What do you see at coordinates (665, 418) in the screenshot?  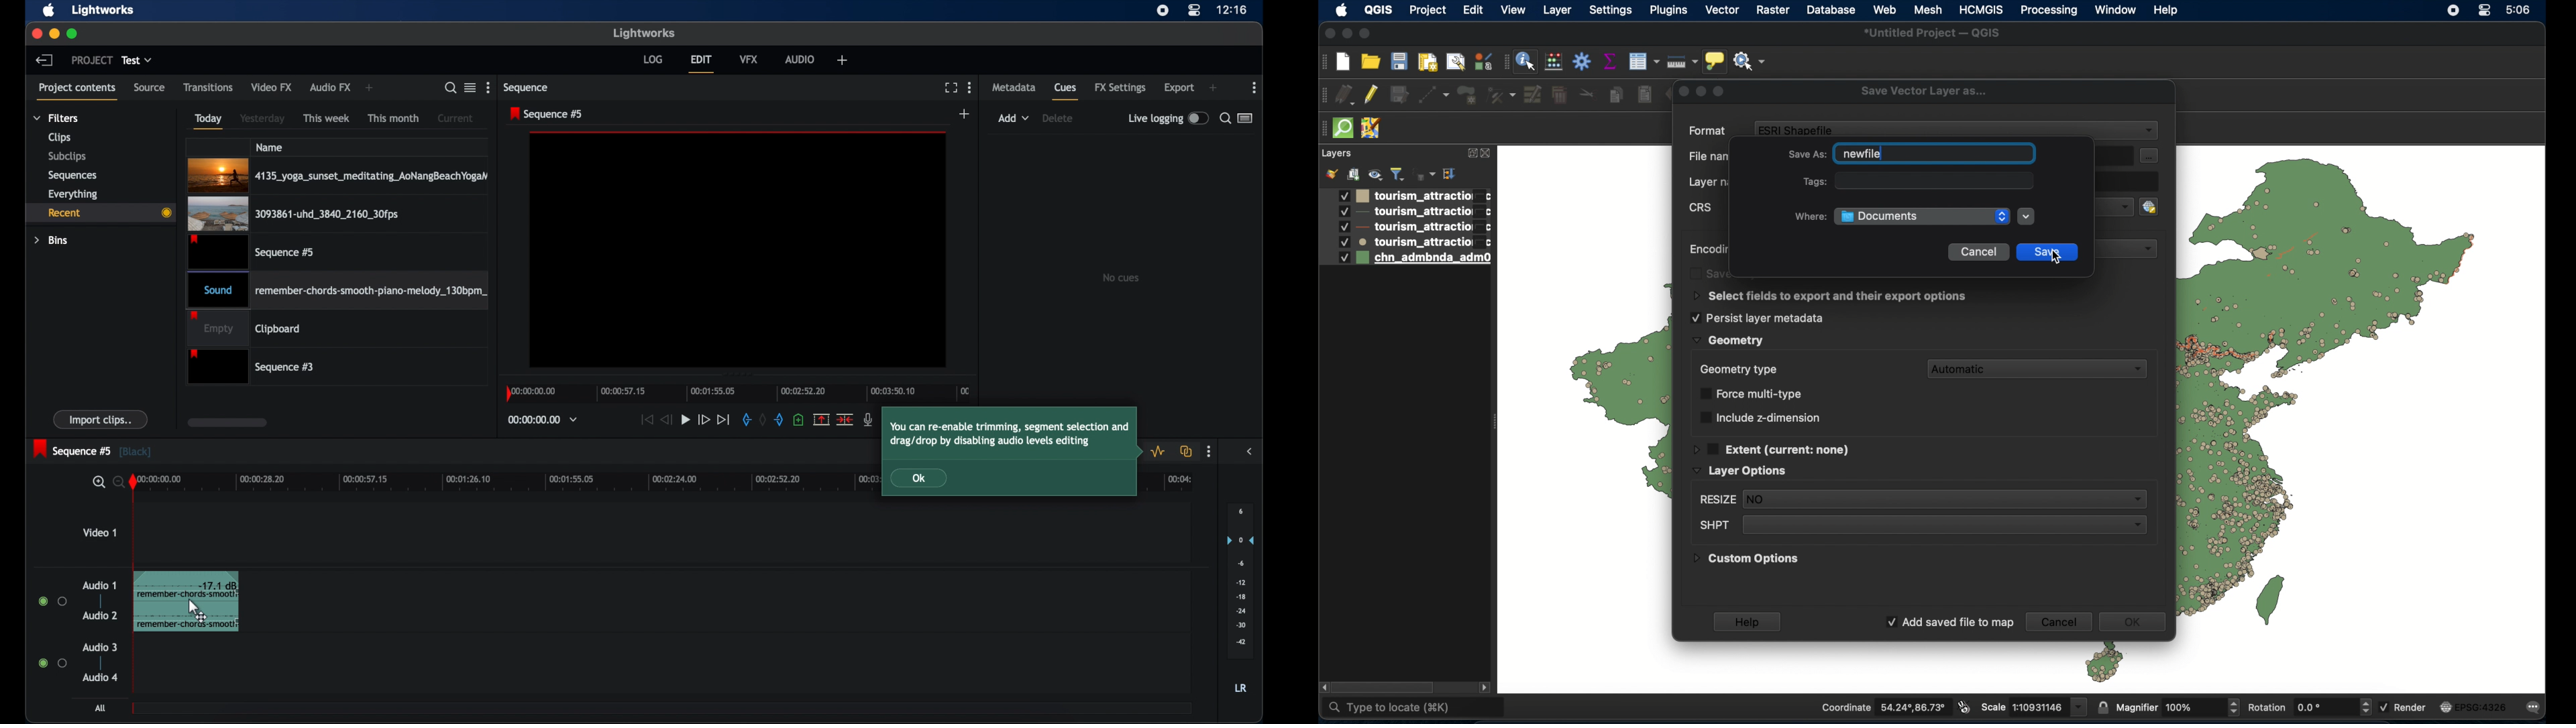 I see `rewind` at bounding box center [665, 418].